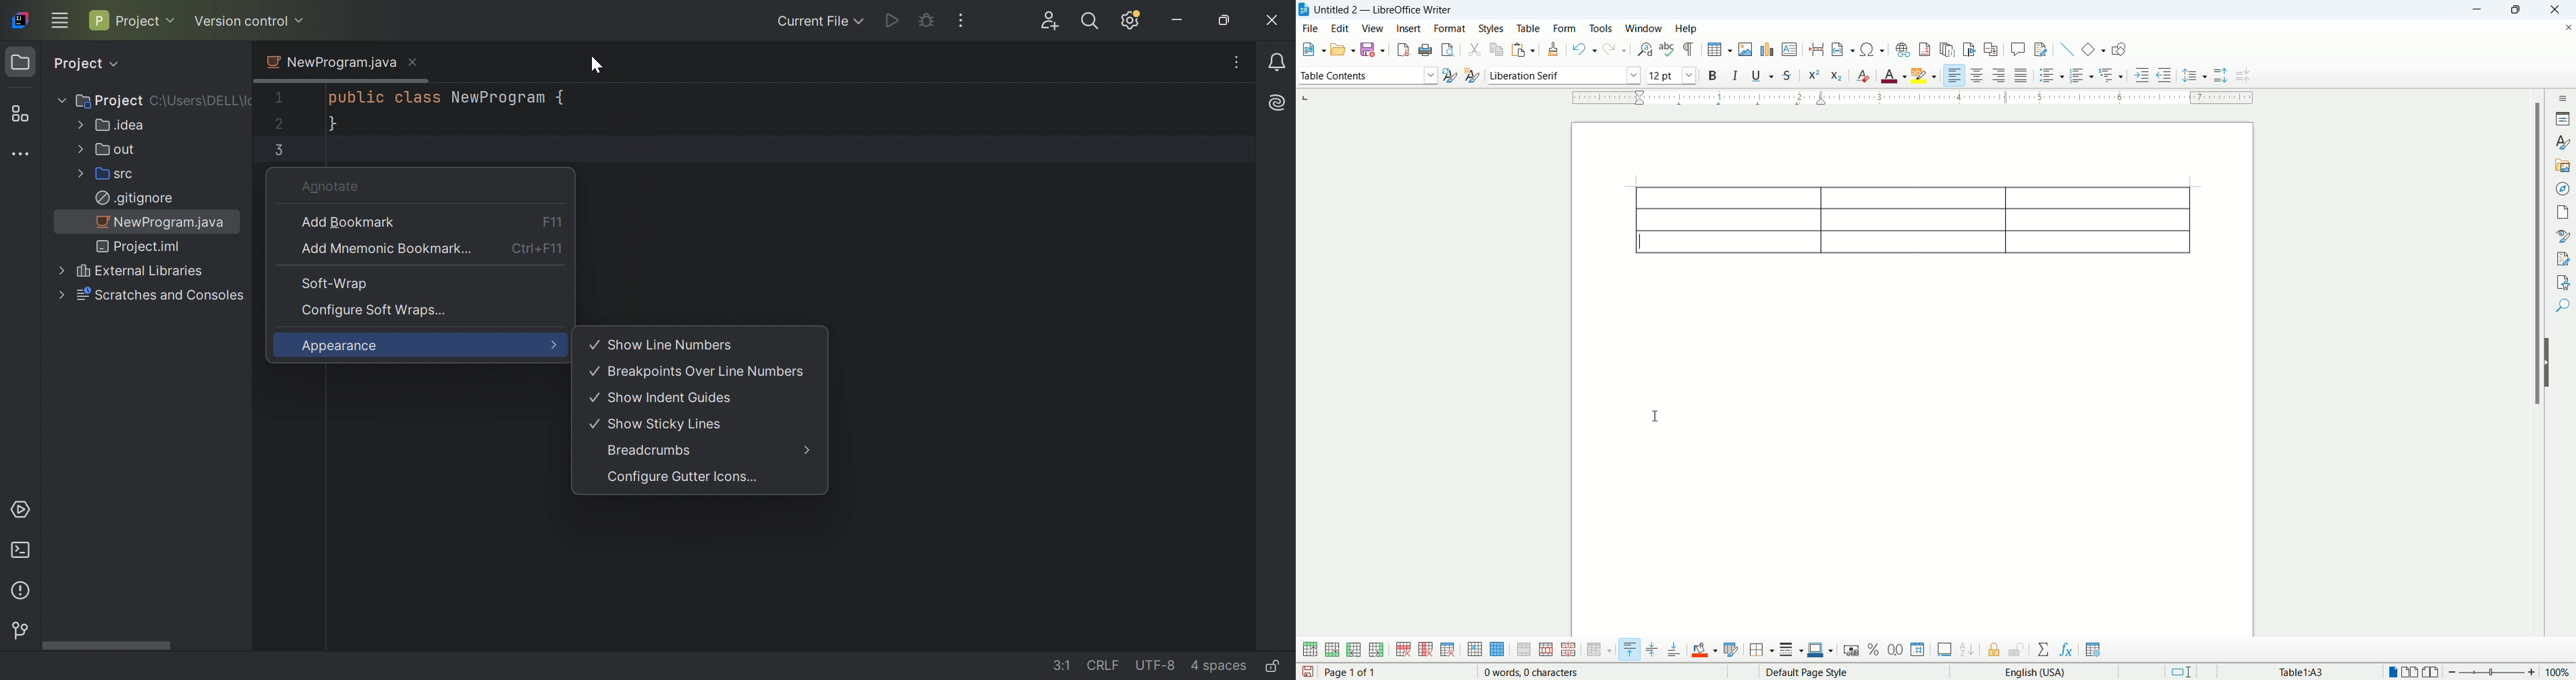 The width and height of the screenshot is (2576, 700). I want to click on english (USA), so click(2031, 673).